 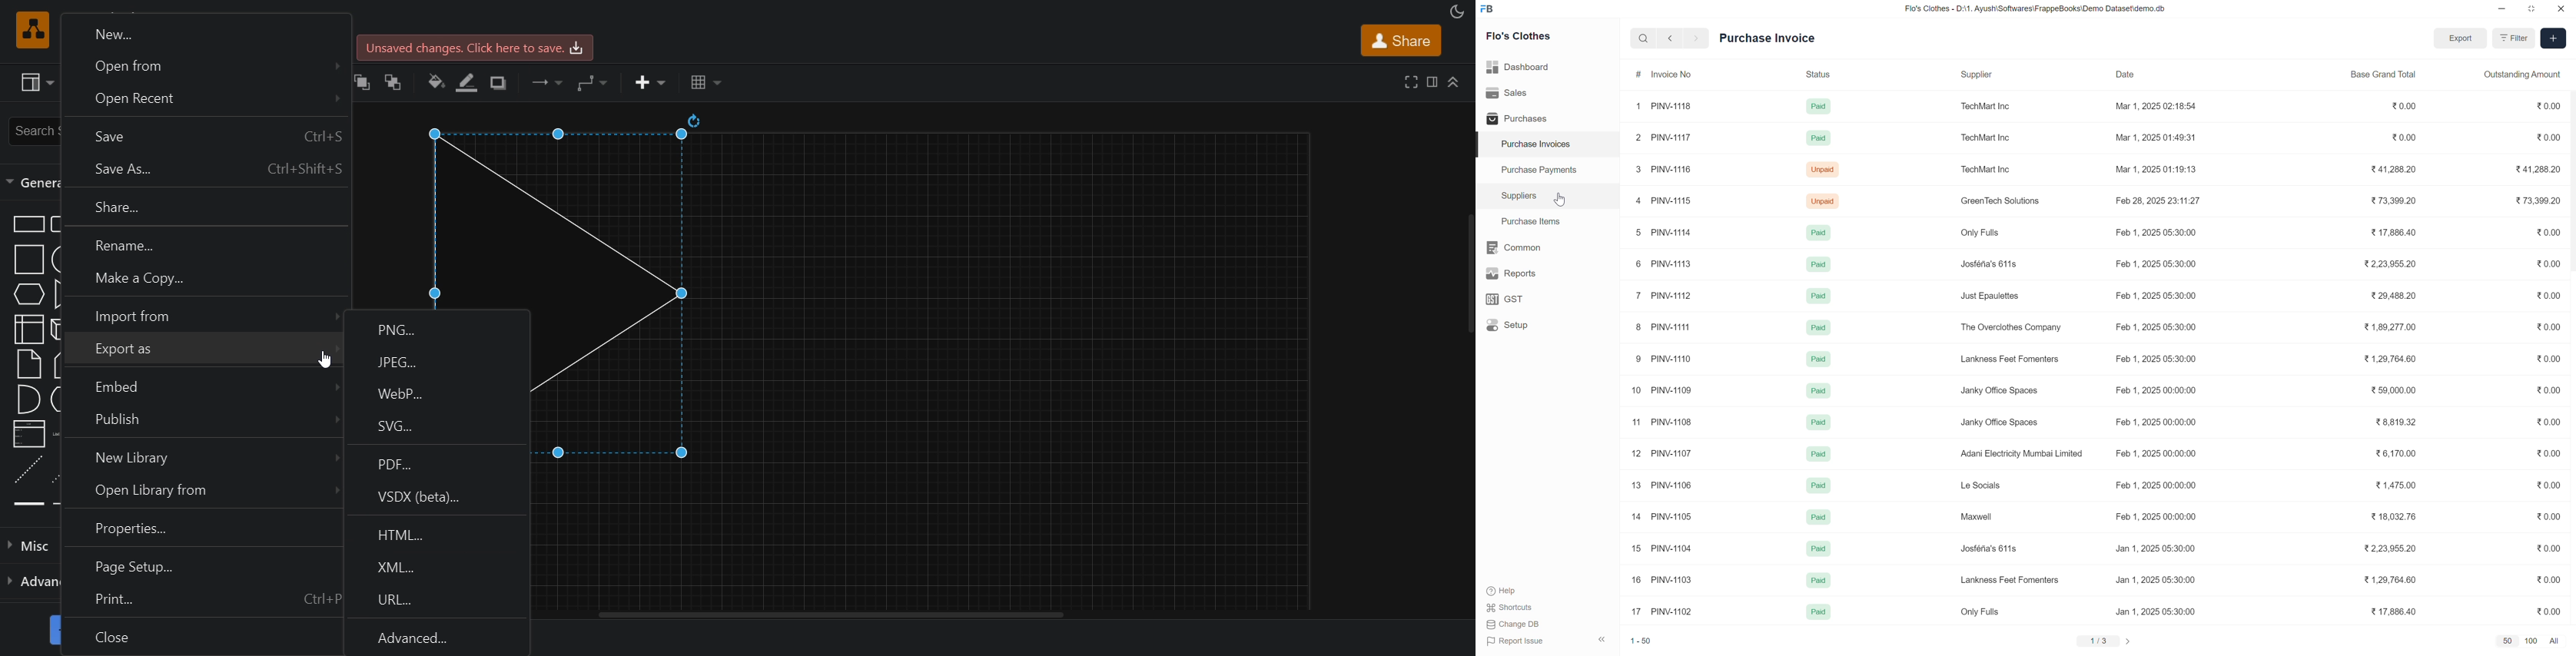 What do you see at coordinates (2392, 294) in the screenshot?
I see `29,488.20` at bounding box center [2392, 294].